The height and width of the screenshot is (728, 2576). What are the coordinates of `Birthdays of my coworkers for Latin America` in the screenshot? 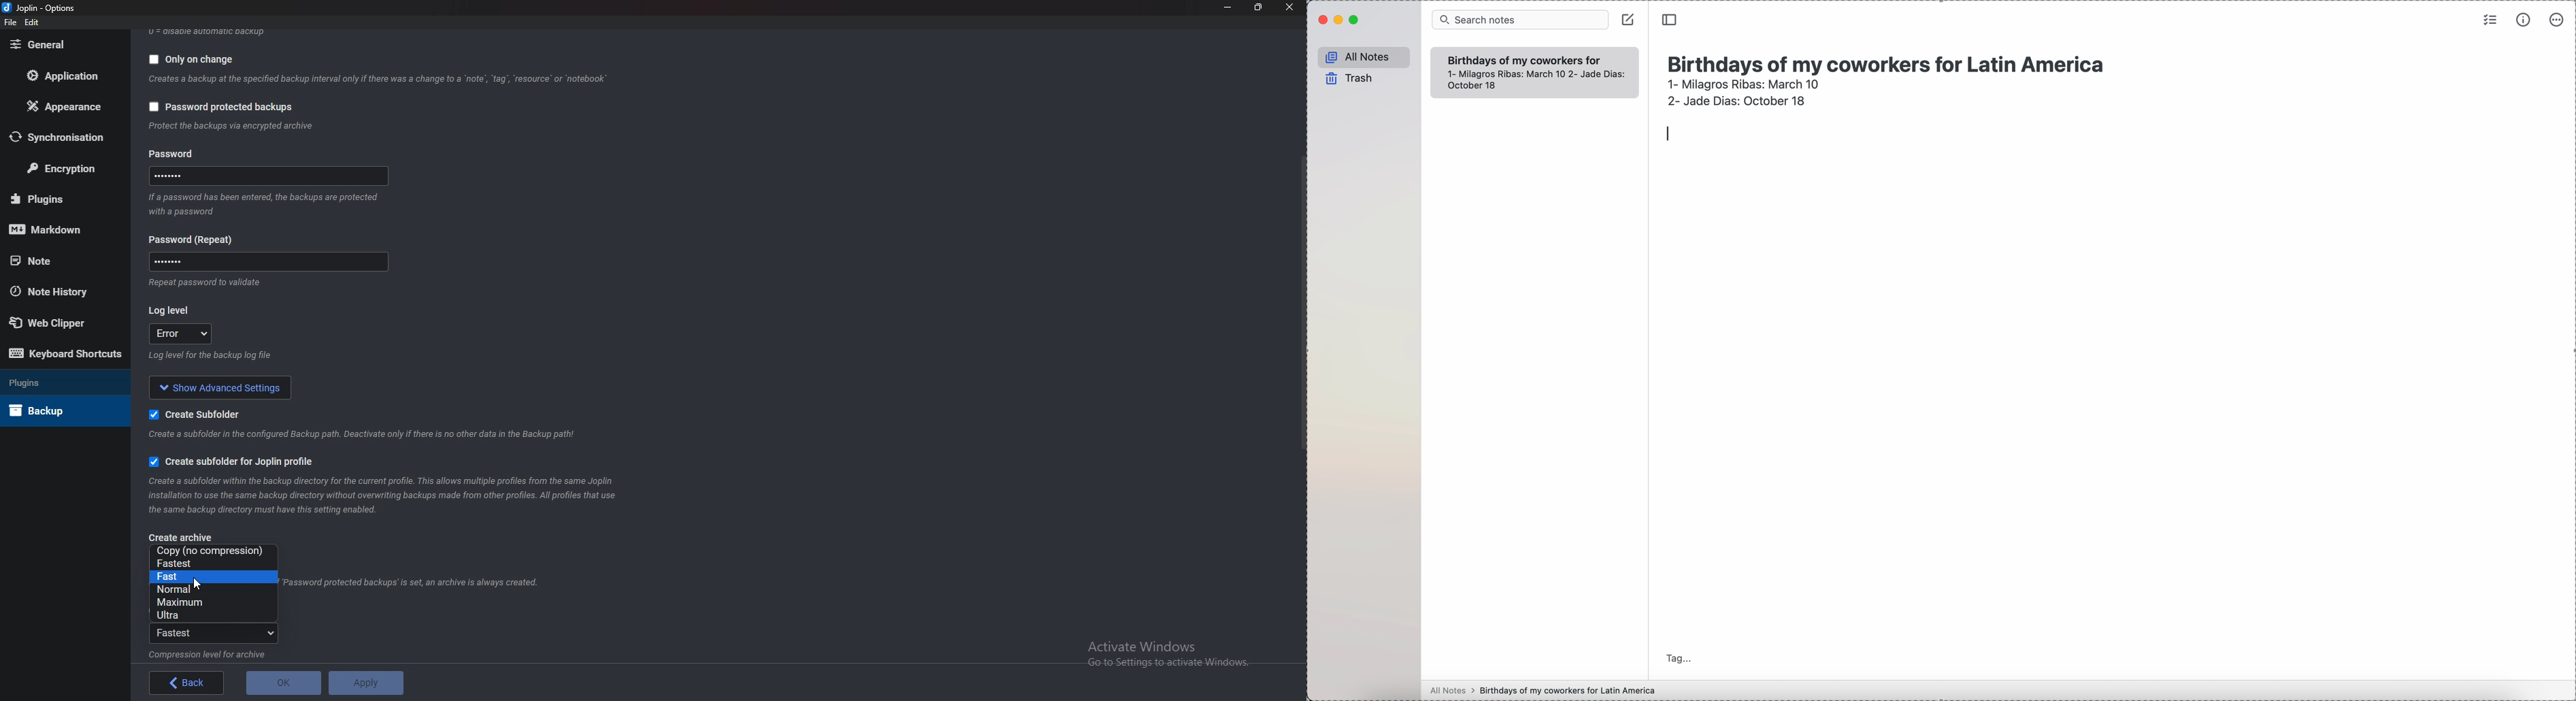 It's located at (1523, 59).